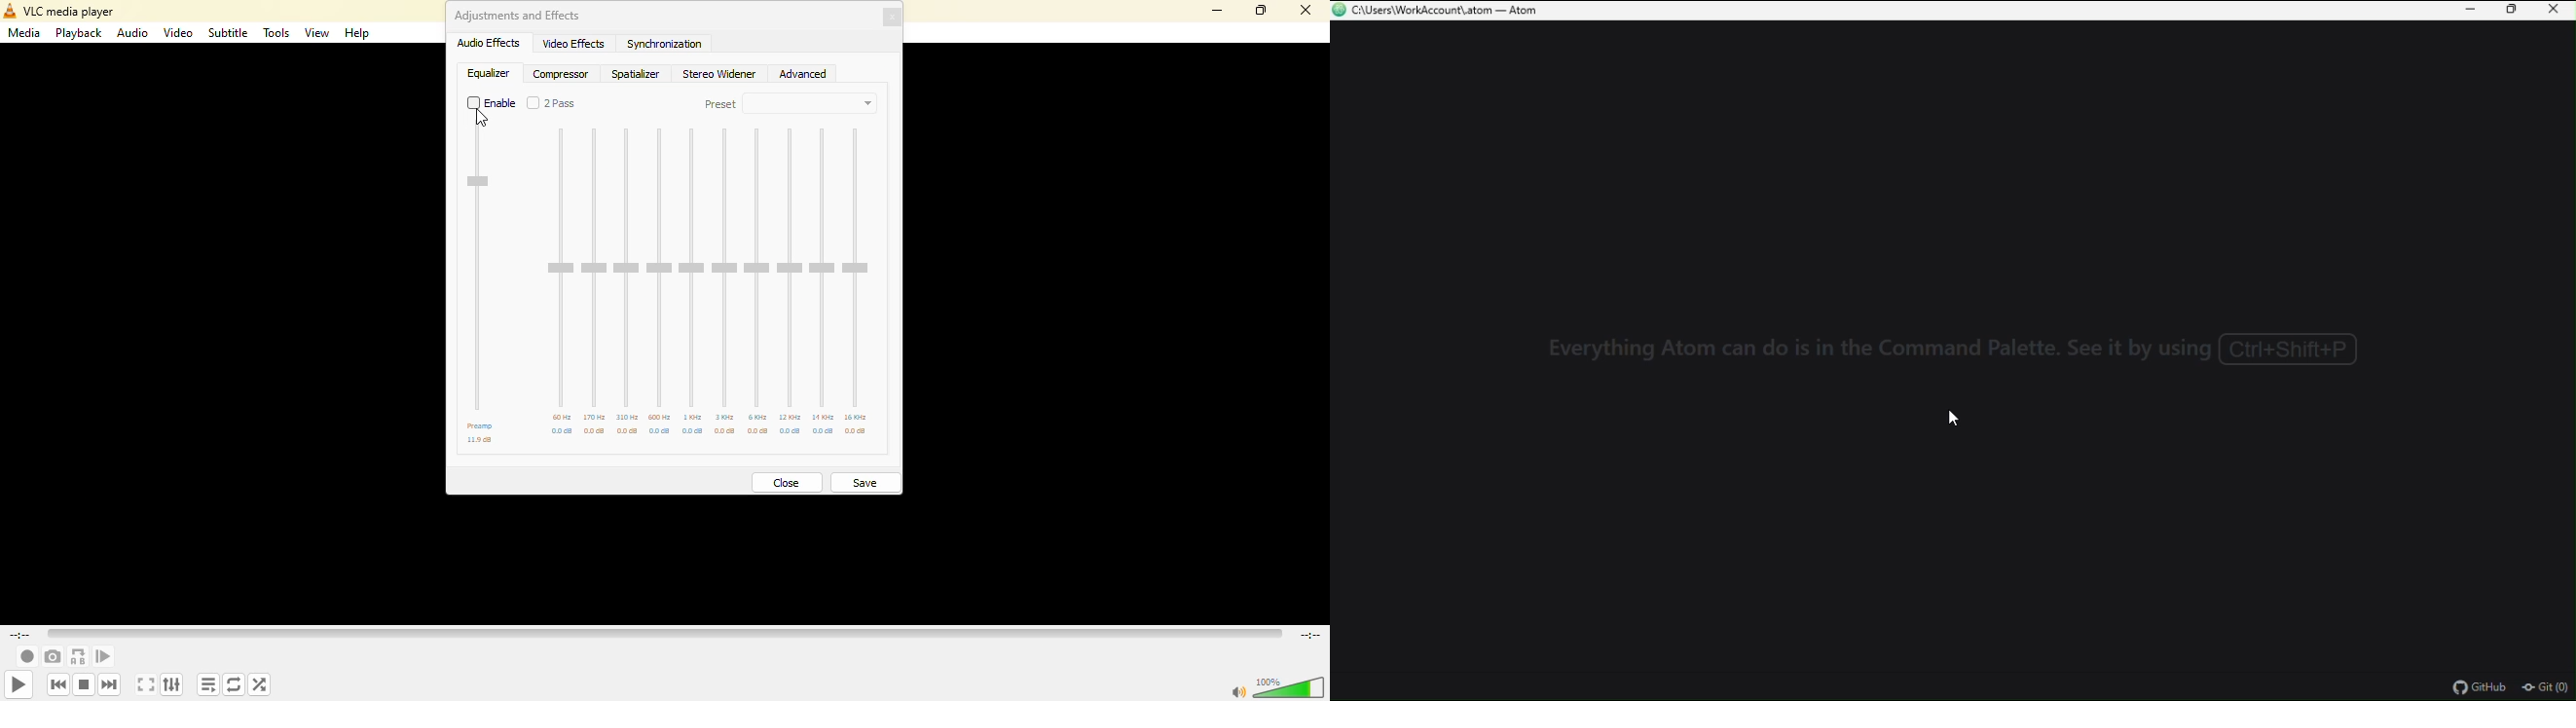 The image size is (2576, 728). I want to click on loop from point a to point b continuously, so click(77, 655).